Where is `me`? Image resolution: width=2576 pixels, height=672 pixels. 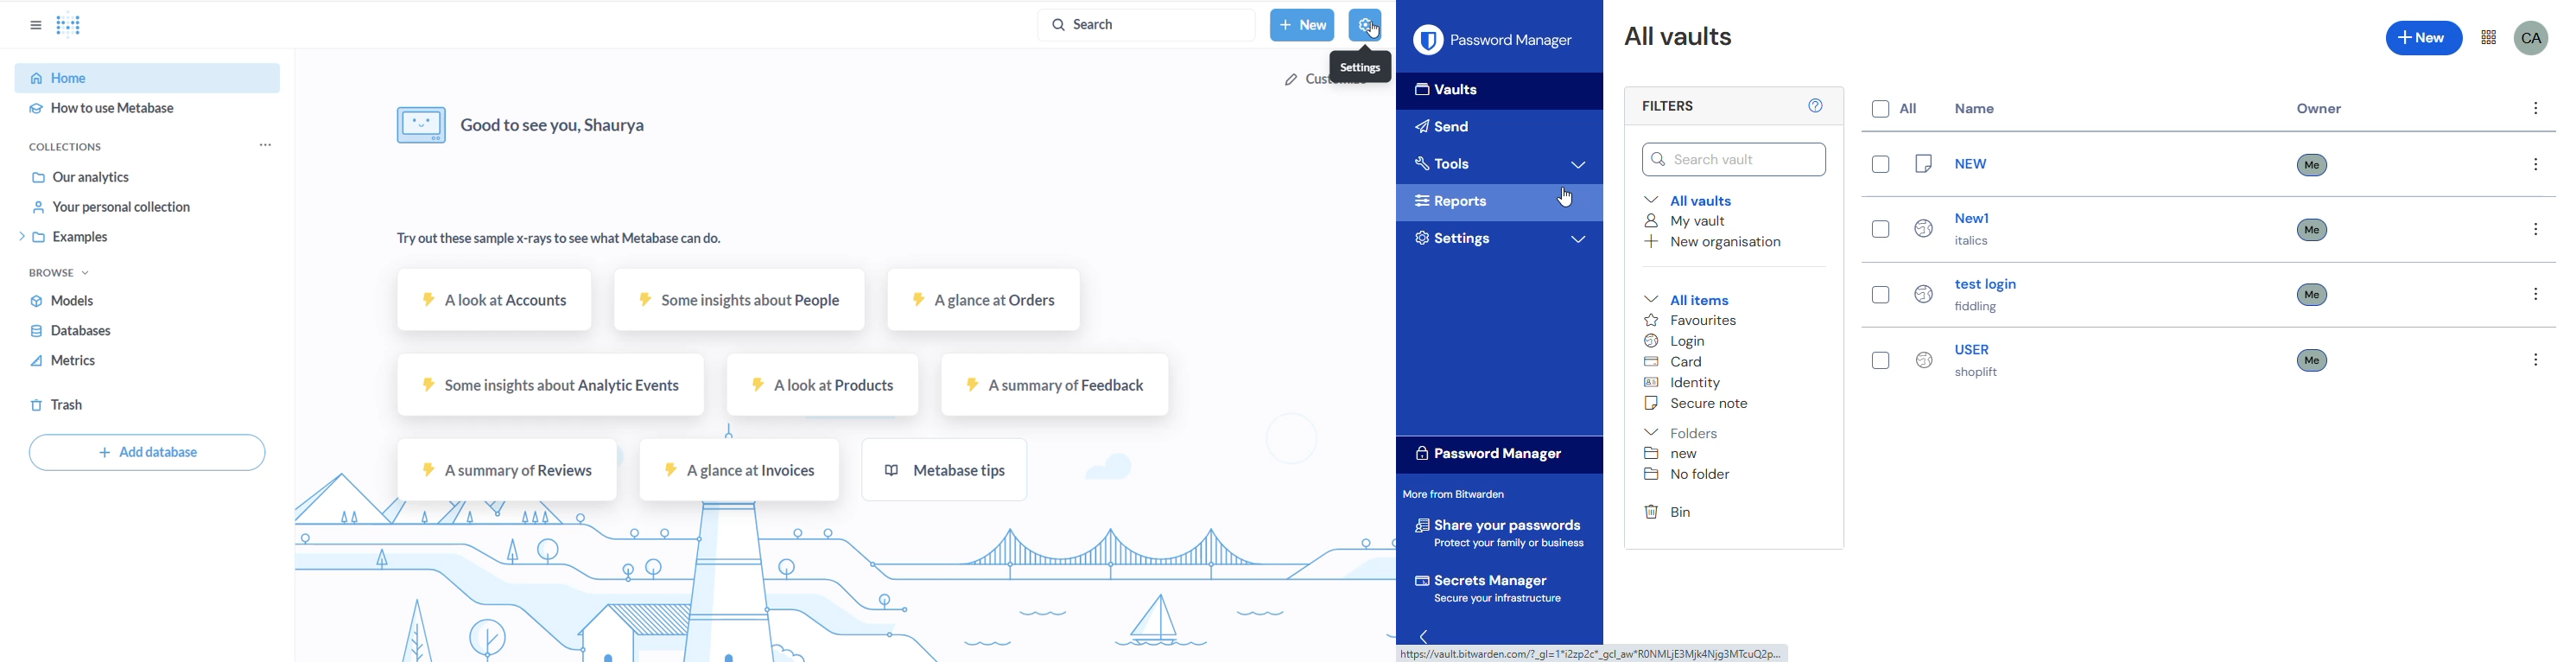 me is located at coordinates (2313, 164).